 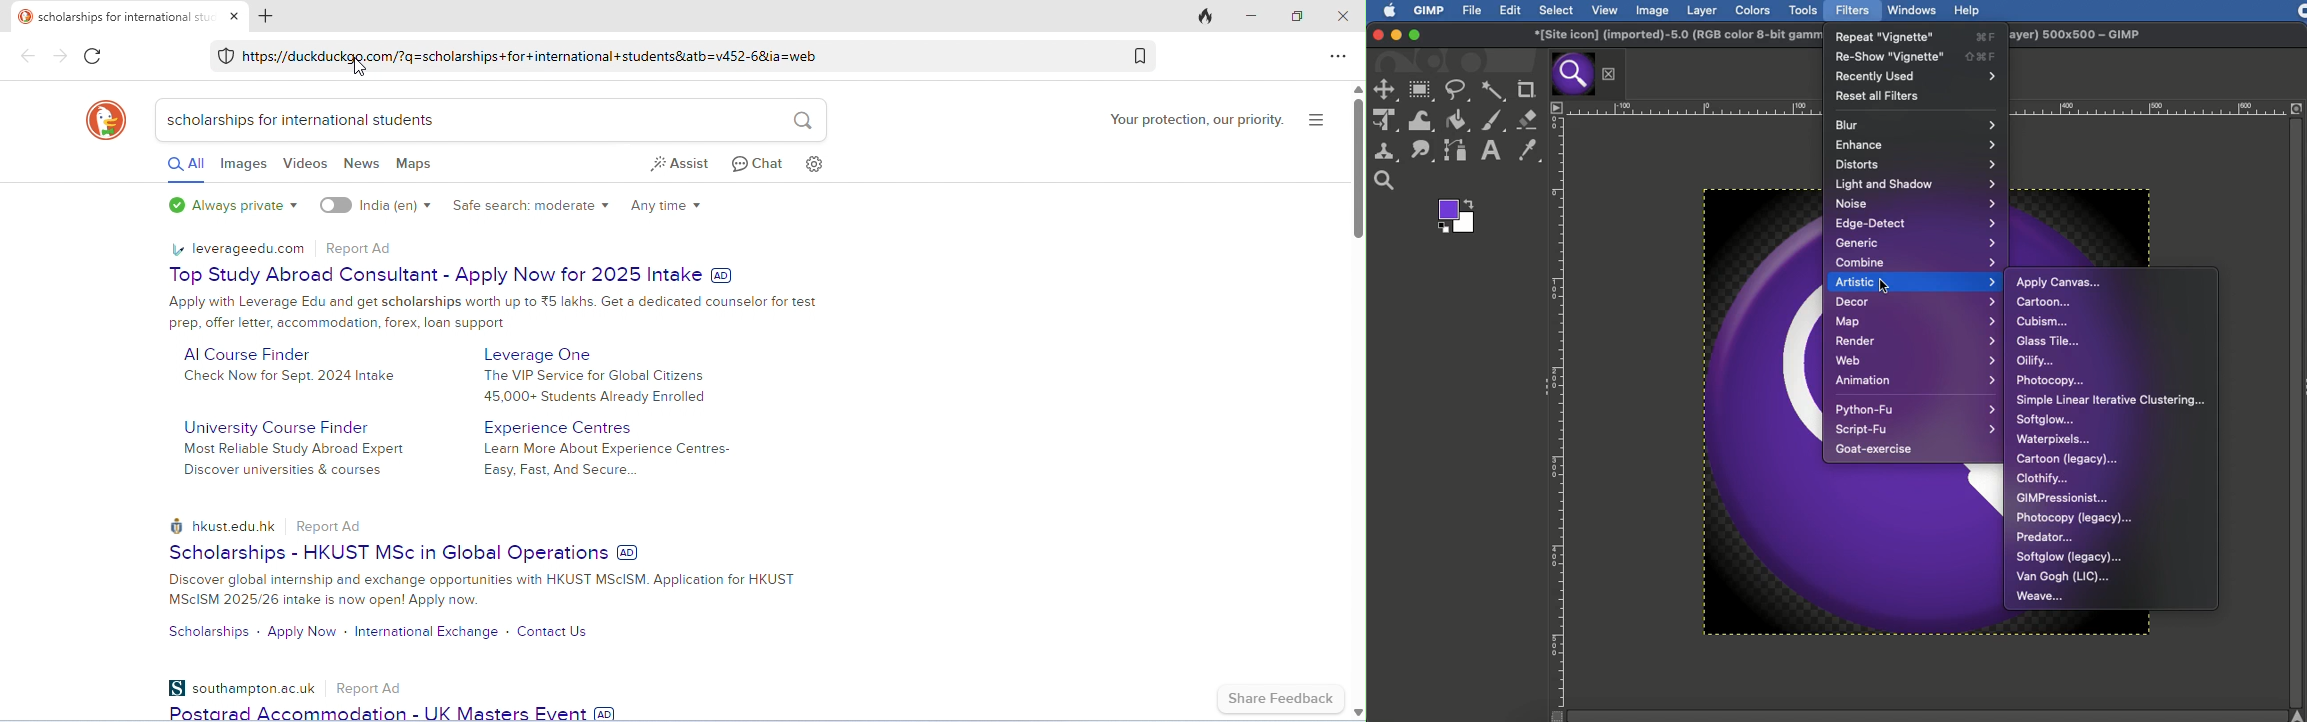 What do you see at coordinates (2043, 321) in the screenshot?
I see `Cubism` at bounding box center [2043, 321].